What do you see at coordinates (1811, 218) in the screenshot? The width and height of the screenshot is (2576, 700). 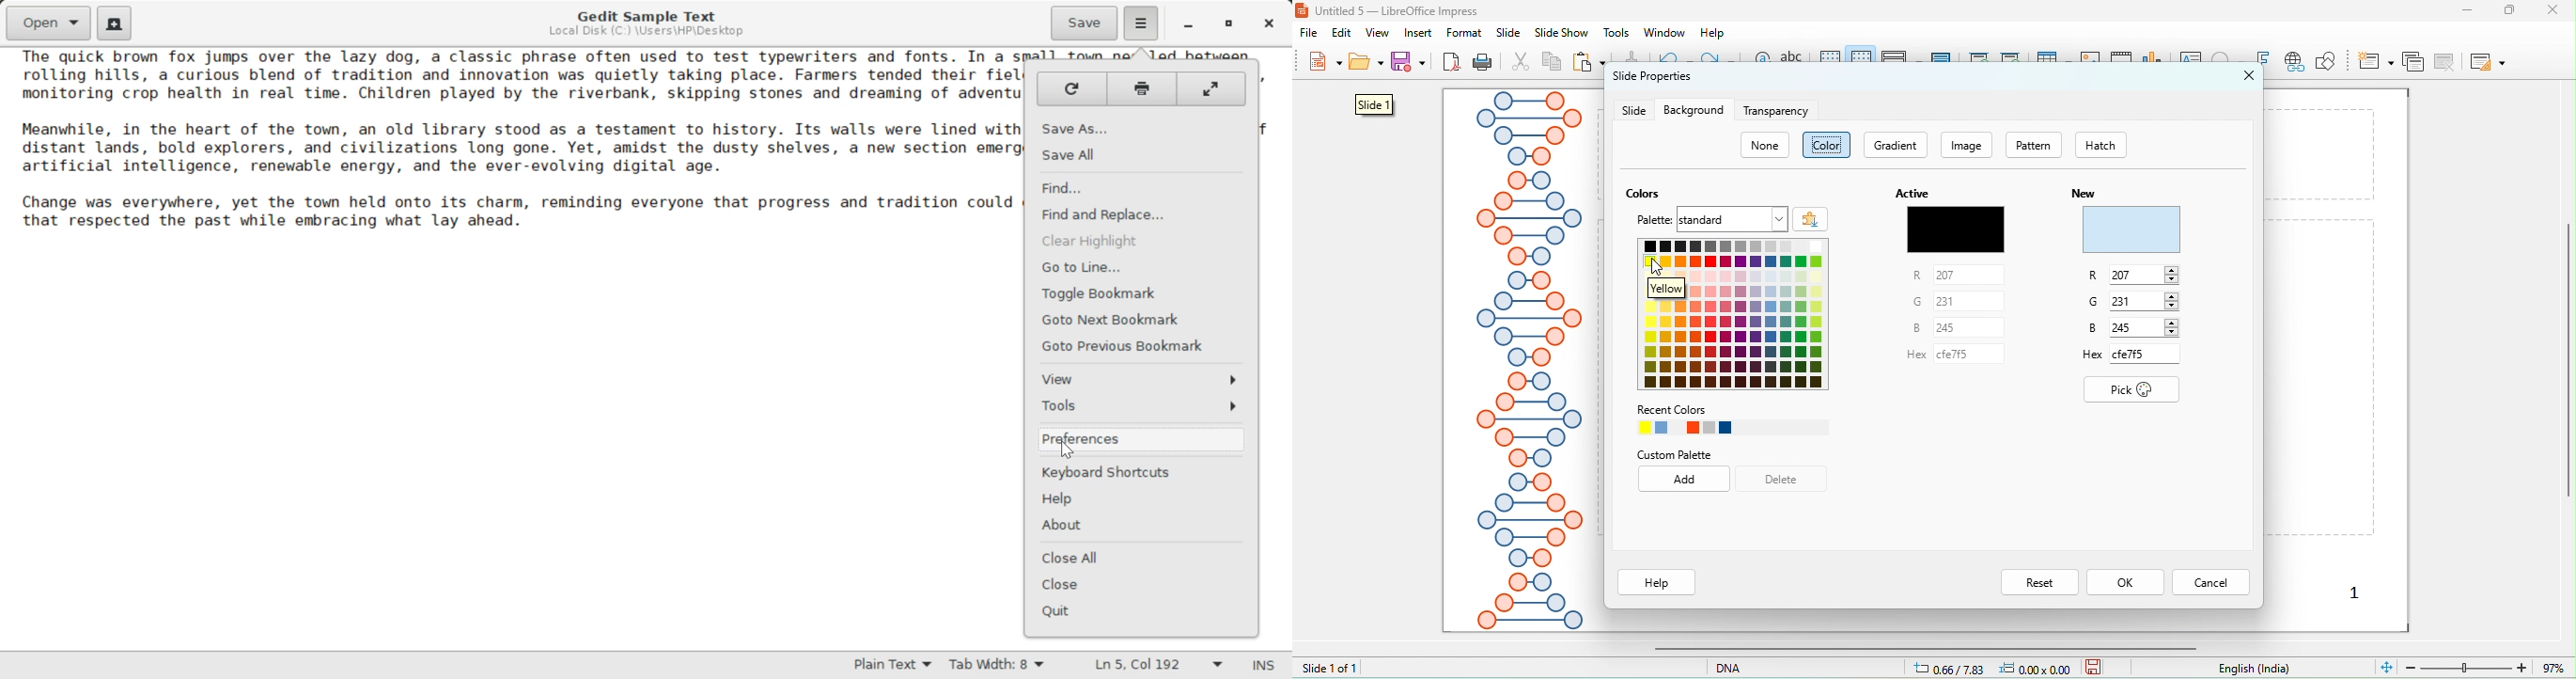 I see `add colors` at bounding box center [1811, 218].